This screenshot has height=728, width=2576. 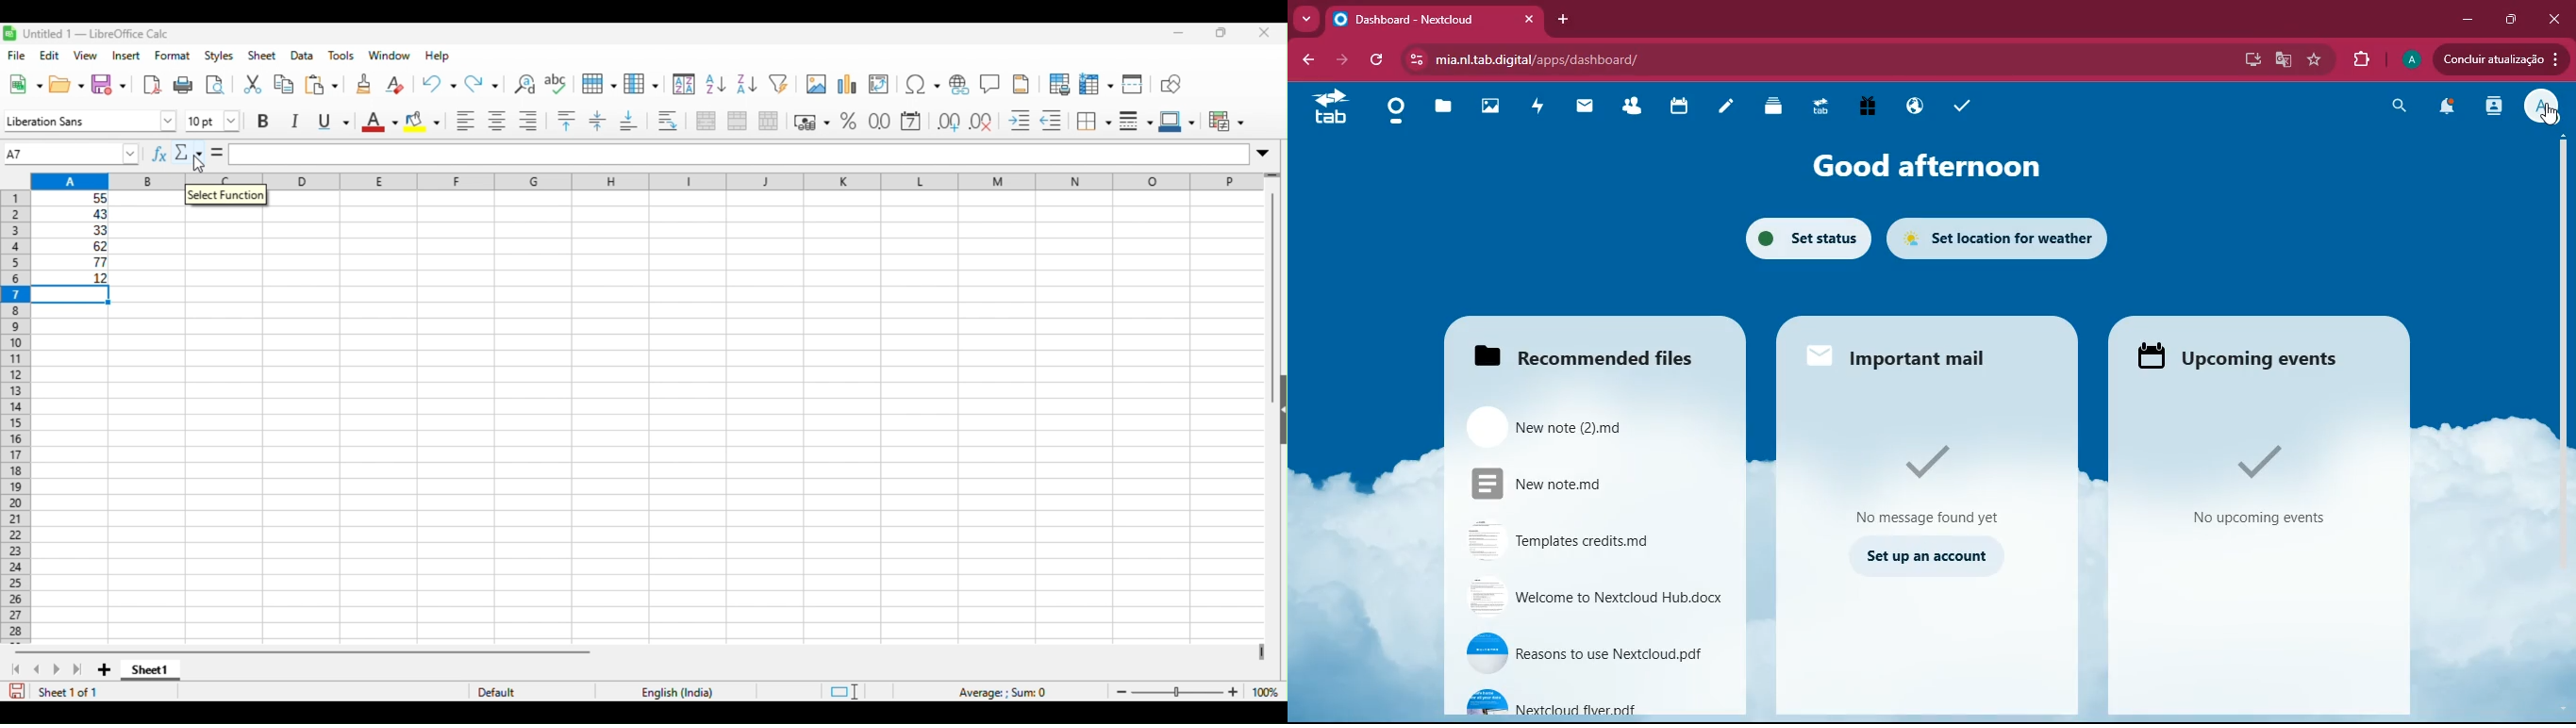 I want to click on insert special characters, so click(x=922, y=82).